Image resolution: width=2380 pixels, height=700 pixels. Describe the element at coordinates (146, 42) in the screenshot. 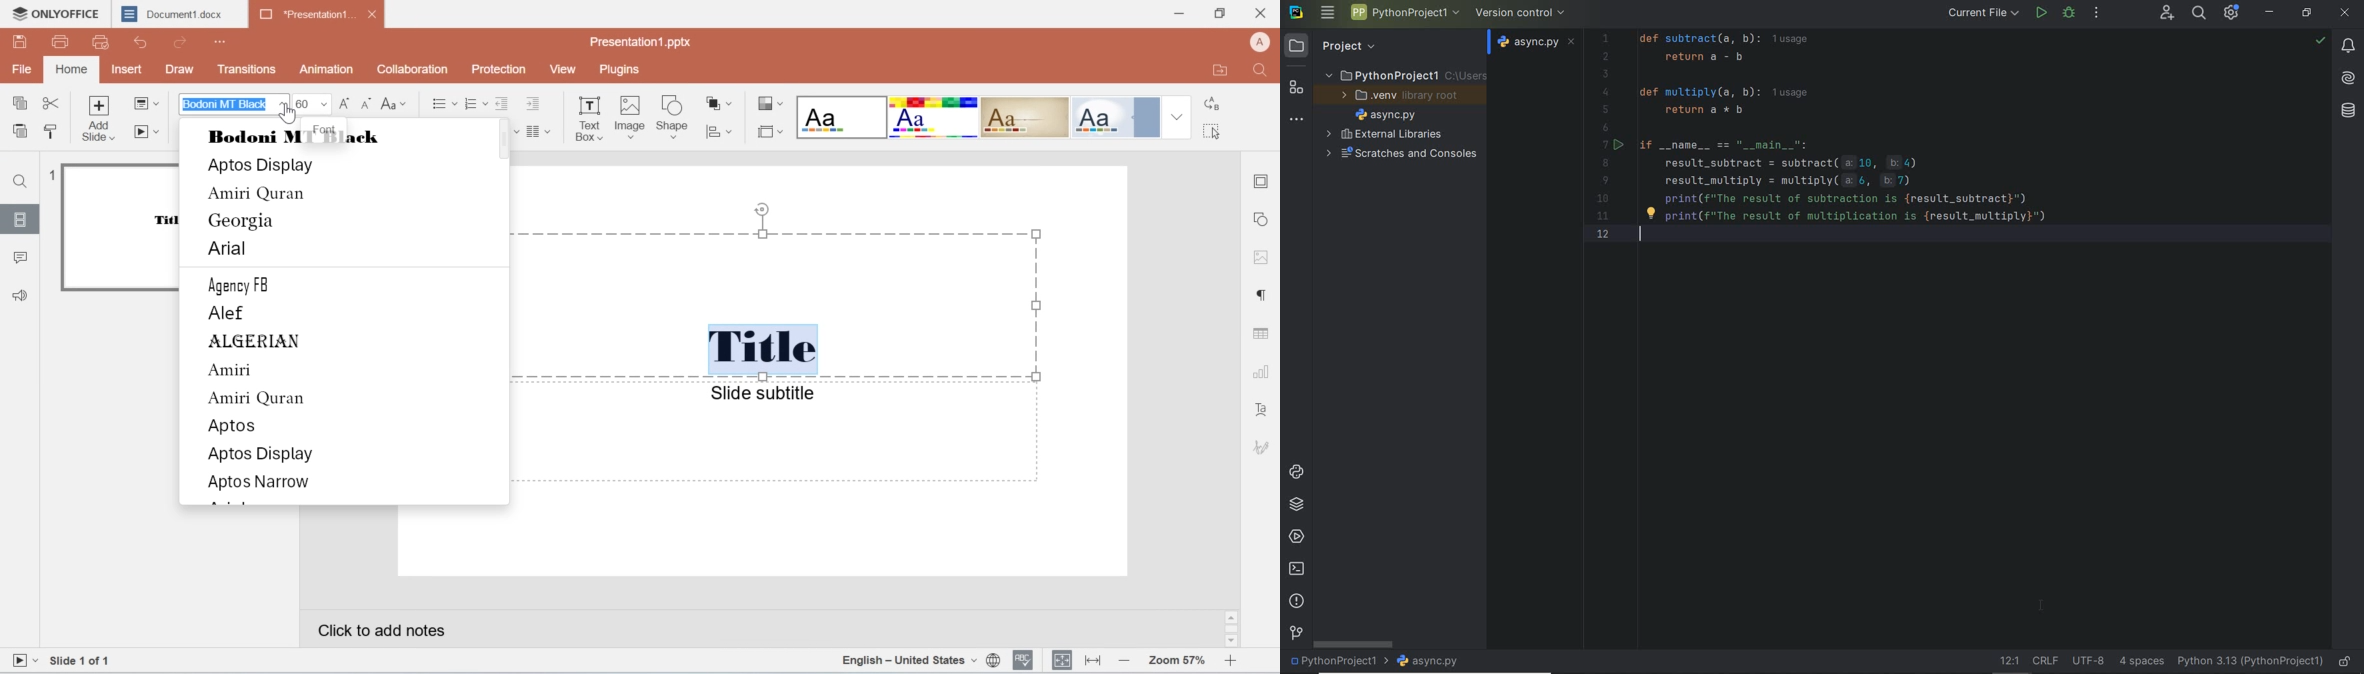

I see `Undo` at that location.